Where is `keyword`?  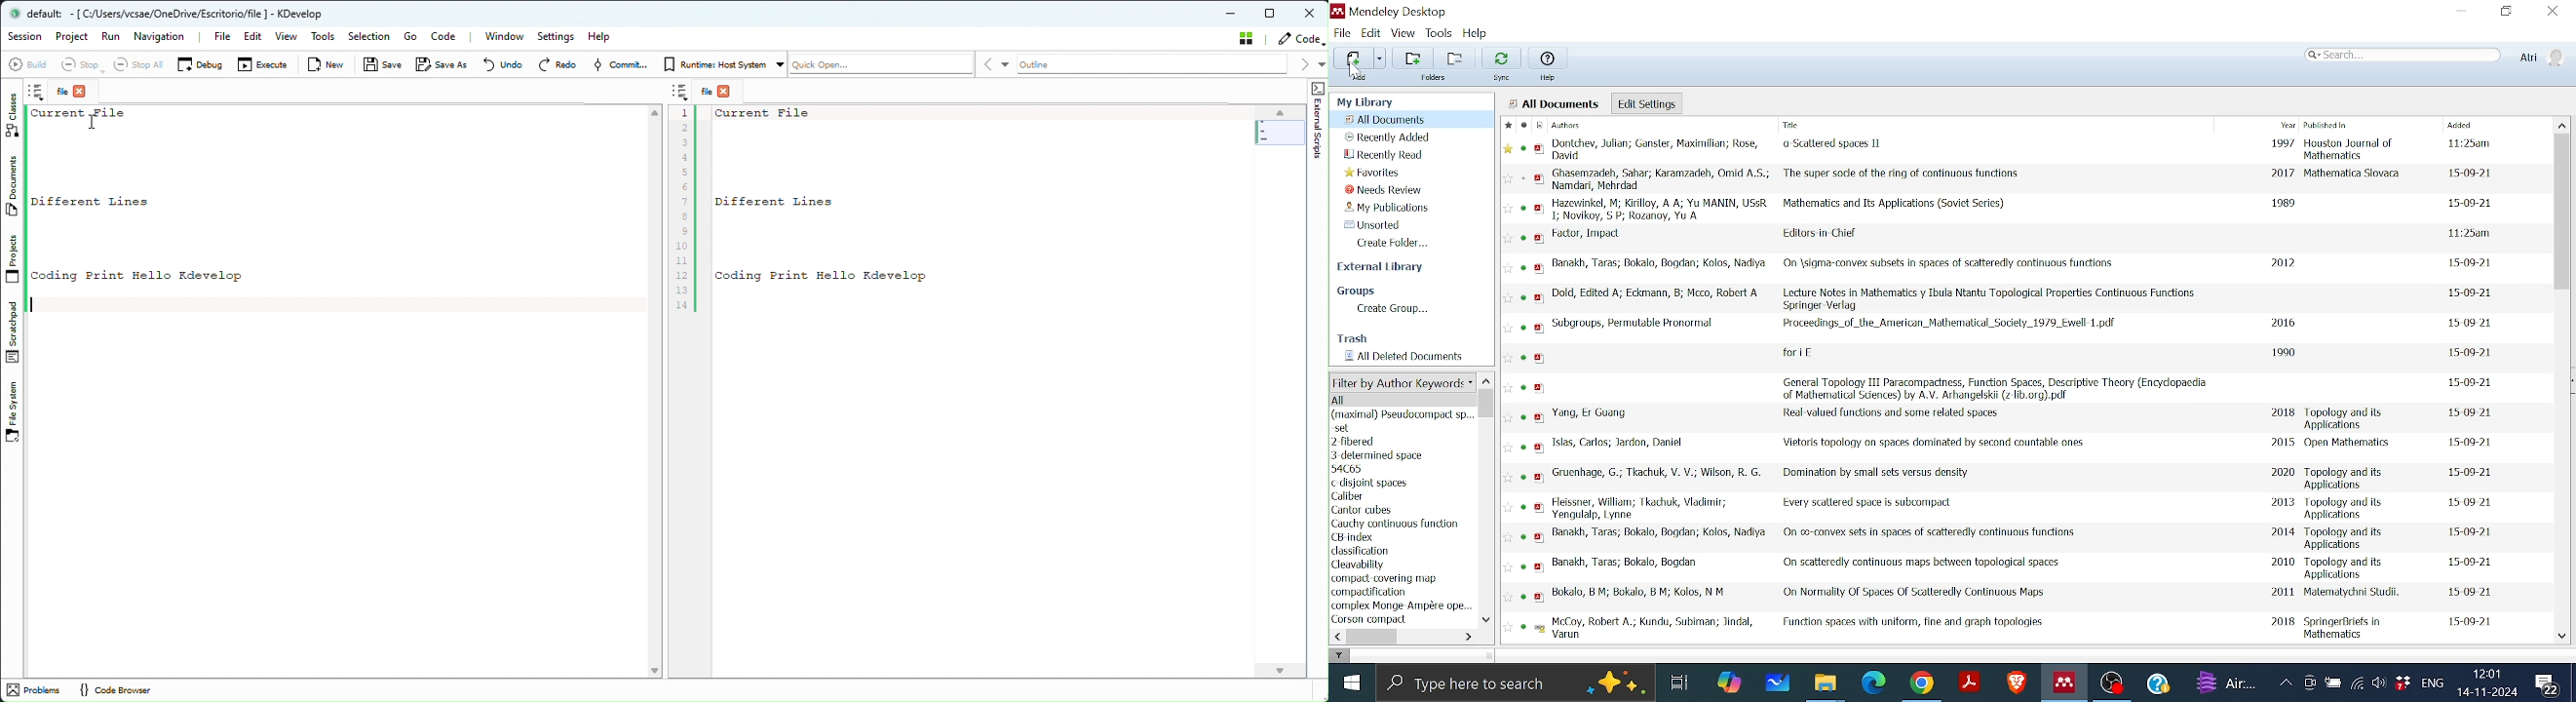
keyword is located at coordinates (1396, 525).